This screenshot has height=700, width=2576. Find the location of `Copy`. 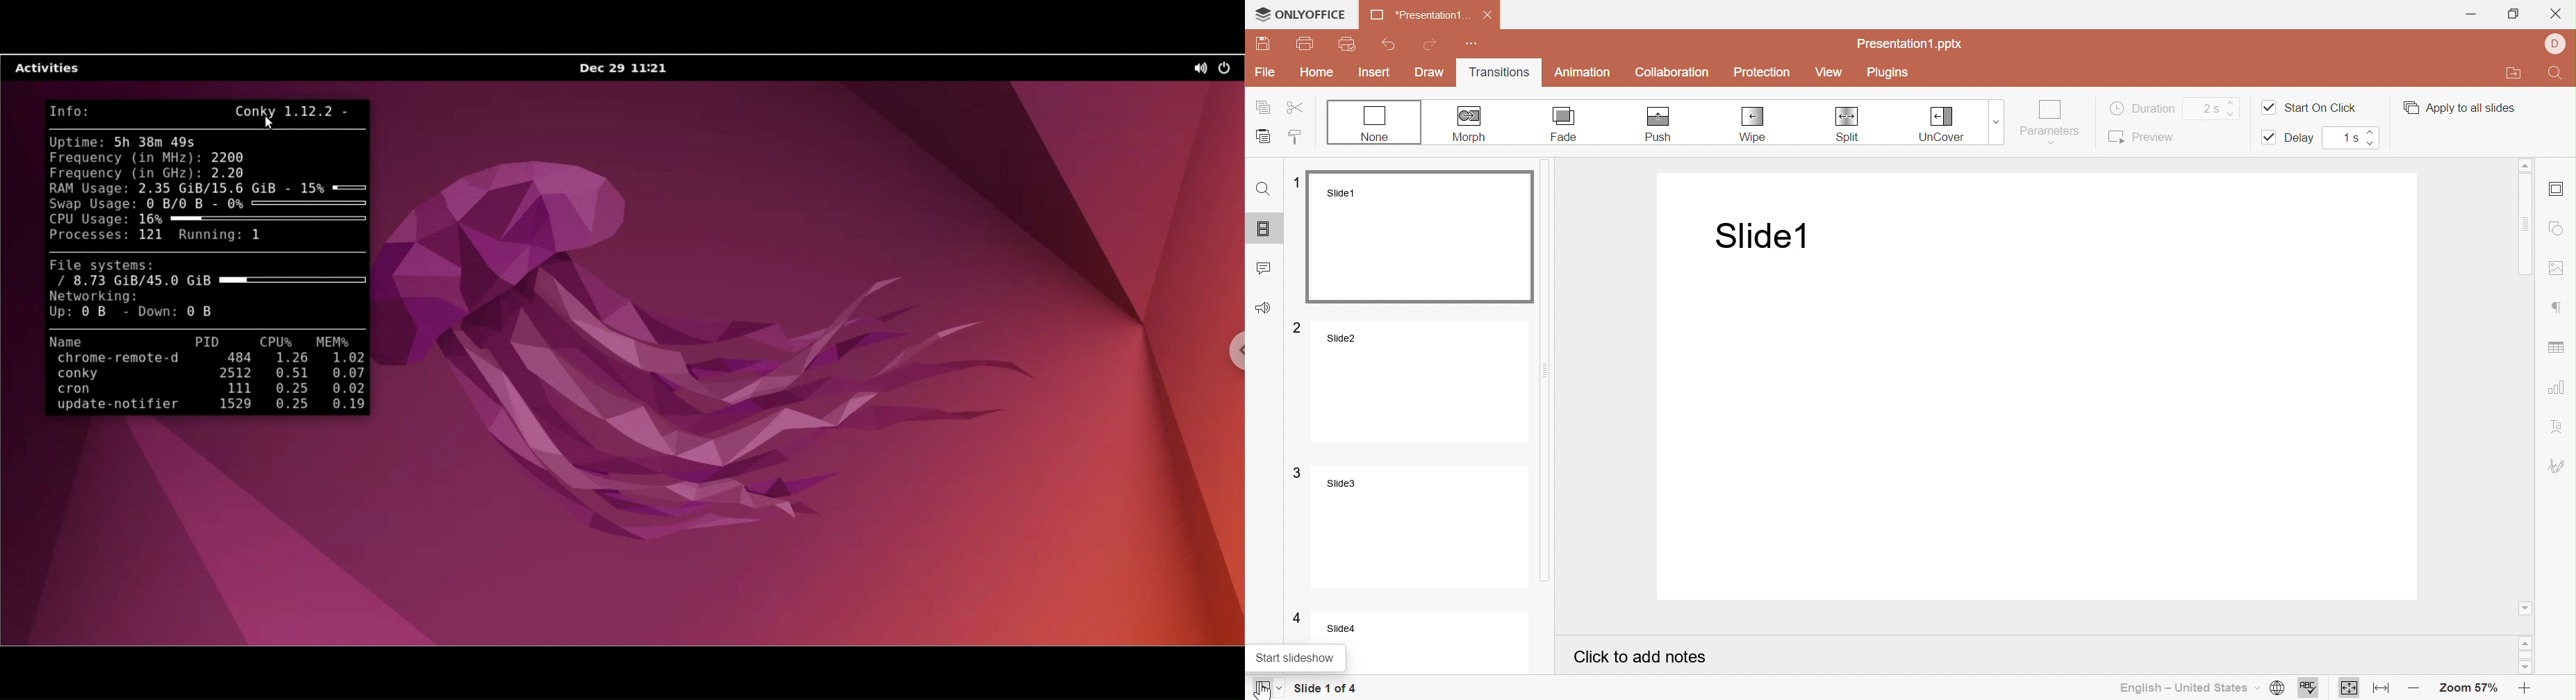

Copy is located at coordinates (1264, 106).